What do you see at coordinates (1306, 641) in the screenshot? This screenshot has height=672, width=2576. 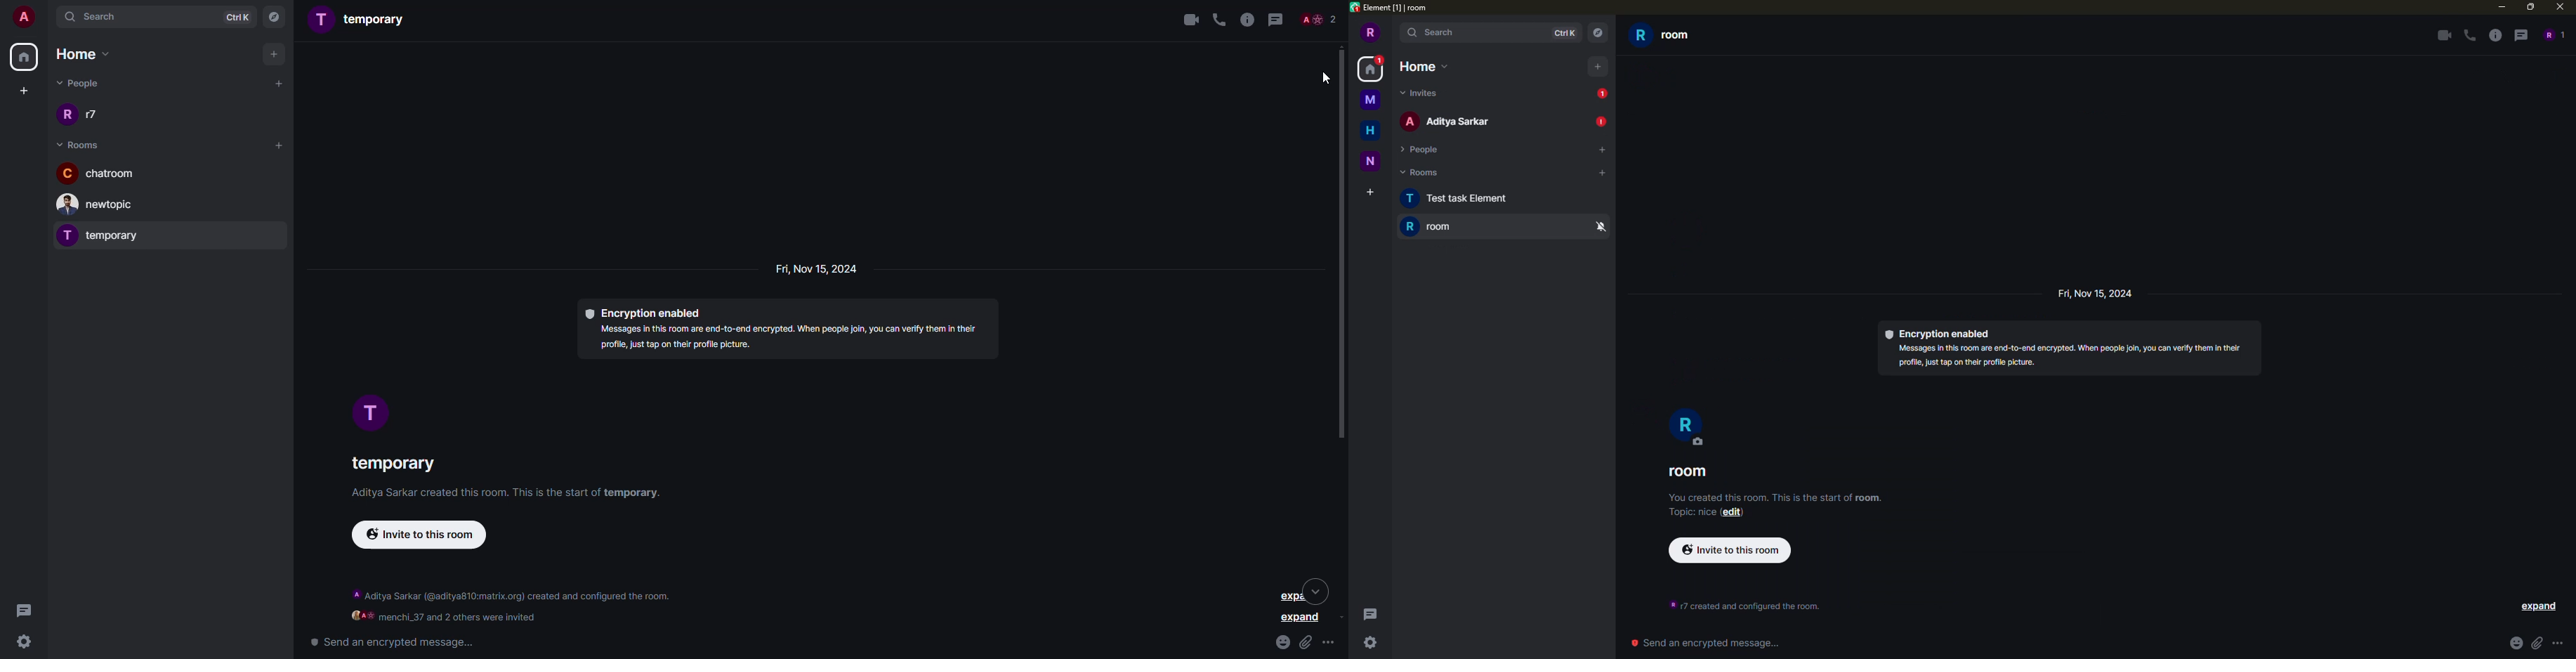 I see `attach` at bounding box center [1306, 641].